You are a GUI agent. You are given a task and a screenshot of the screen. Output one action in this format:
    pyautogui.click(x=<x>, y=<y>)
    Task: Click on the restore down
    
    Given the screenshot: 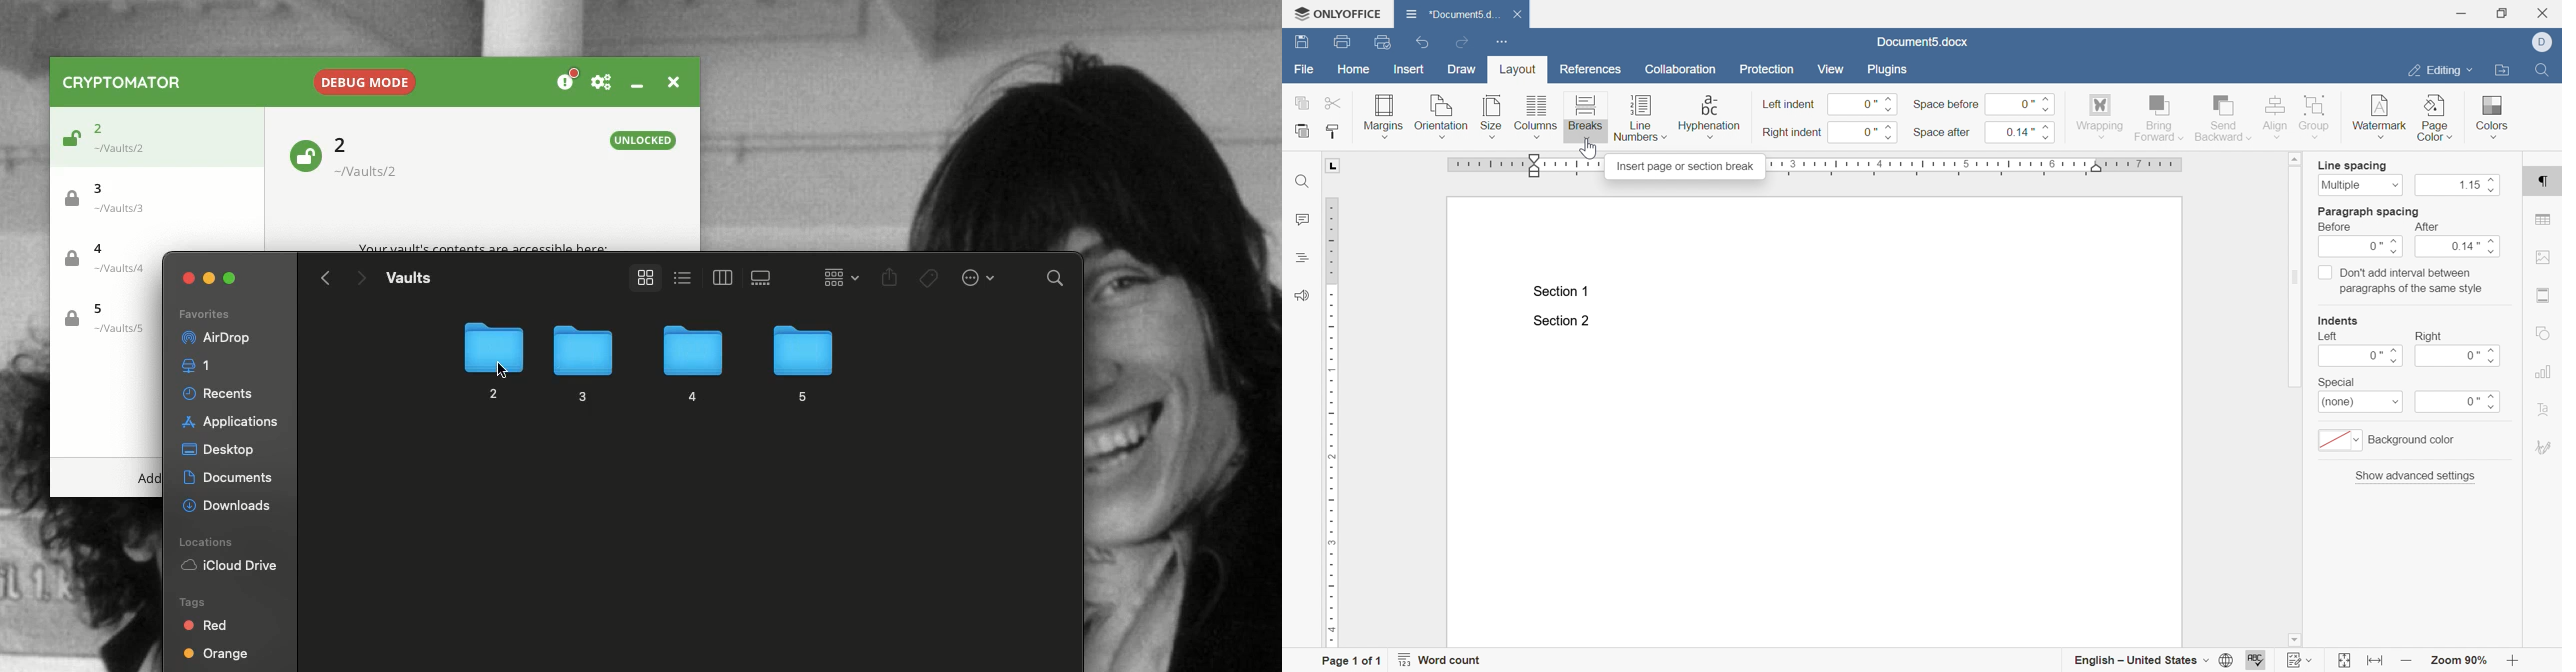 What is the action you would take?
    pyautogui.click(x=2502, y=13)
    